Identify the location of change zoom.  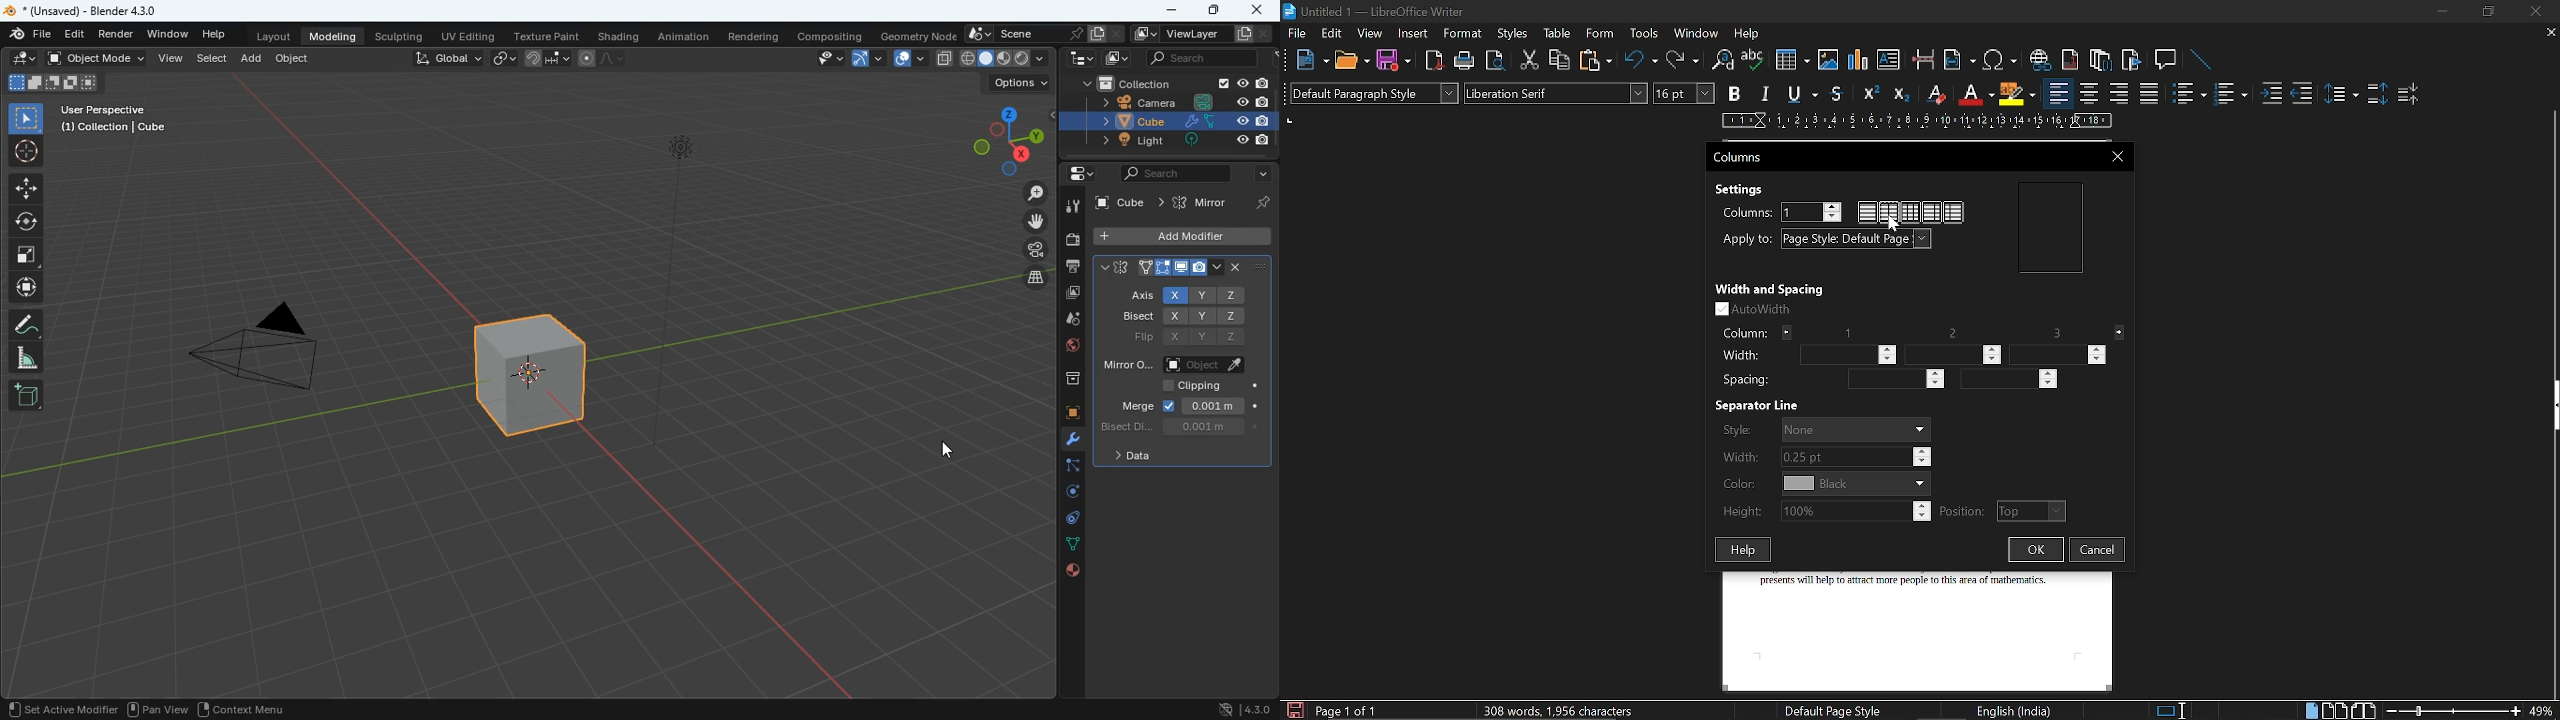
(2471, 710).